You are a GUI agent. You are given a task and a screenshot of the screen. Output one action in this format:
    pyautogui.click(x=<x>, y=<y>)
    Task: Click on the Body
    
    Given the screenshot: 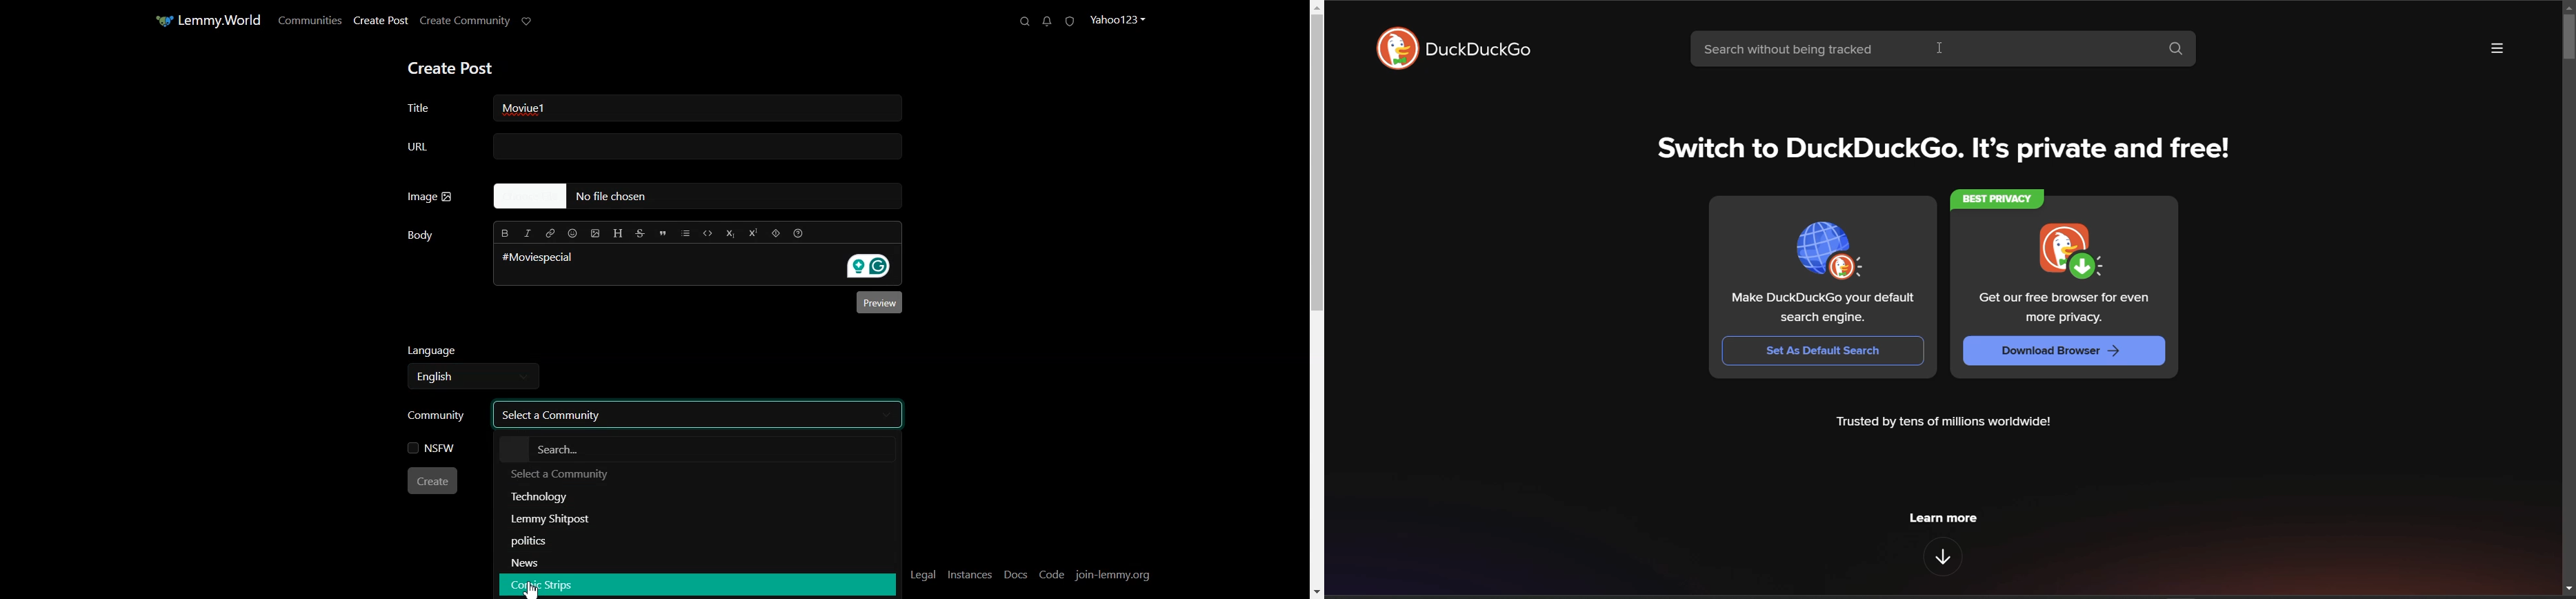 What is the action you would take?
    pyautogui.click(x=428, y=235)
    